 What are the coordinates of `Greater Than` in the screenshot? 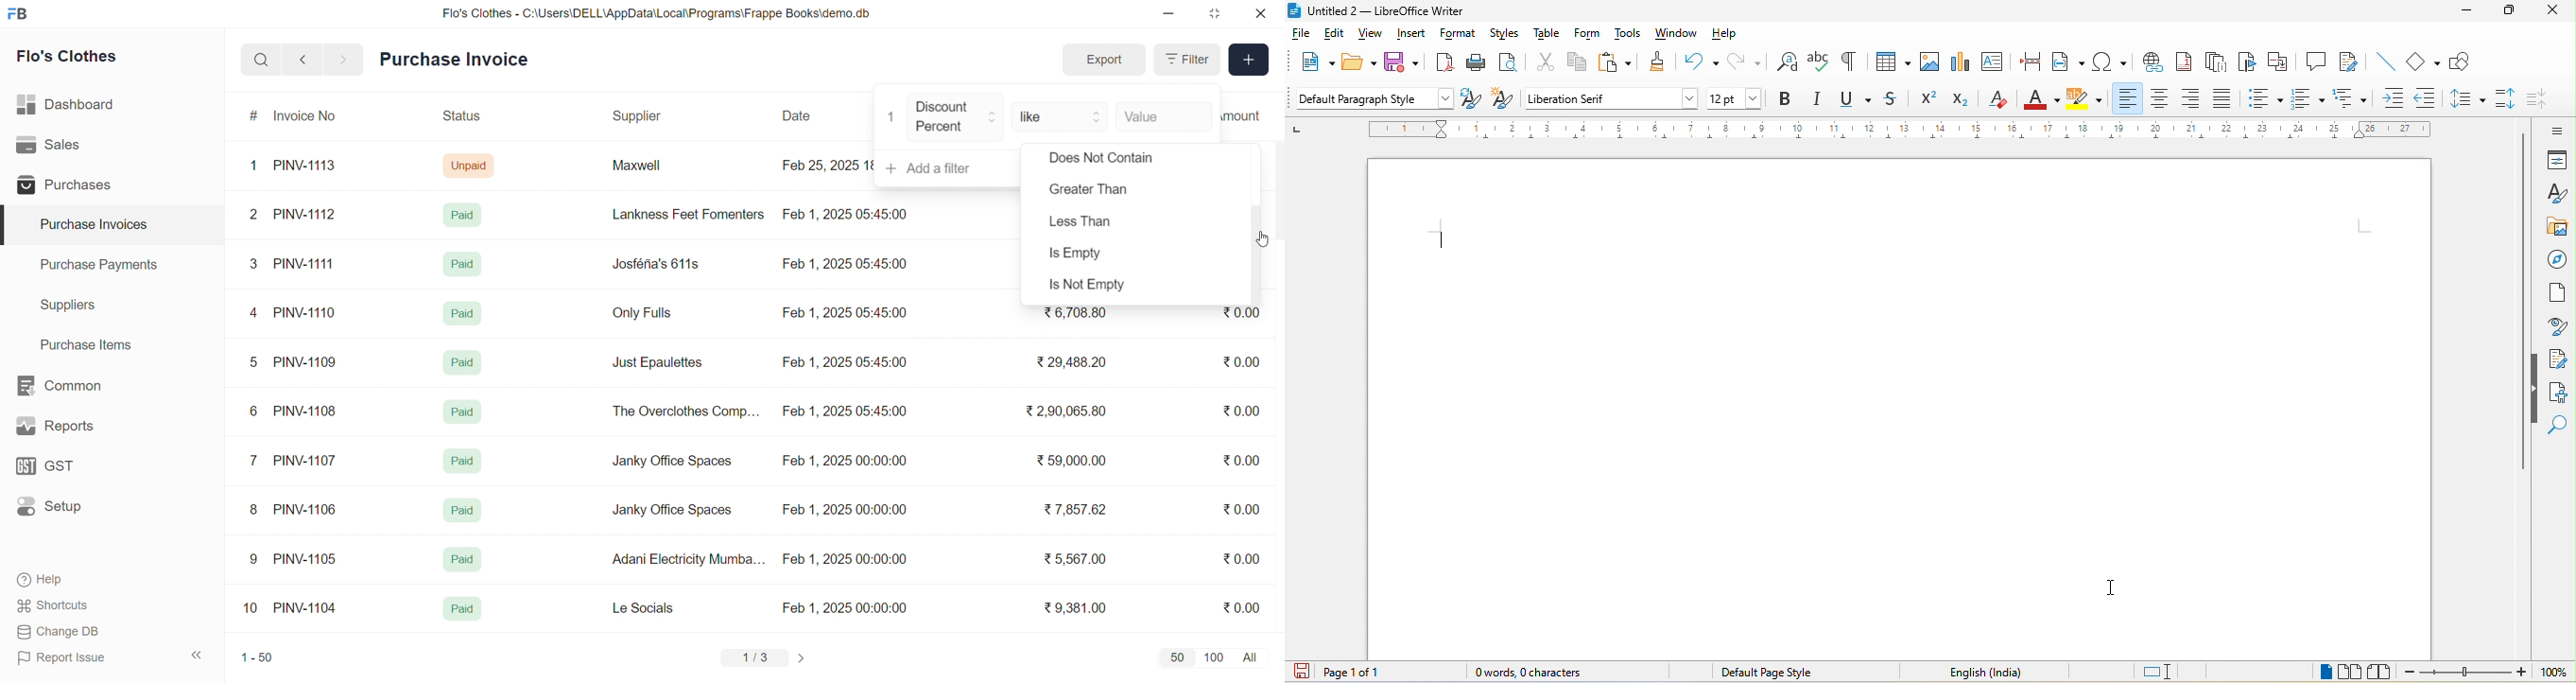 It's located at (1107, 192).